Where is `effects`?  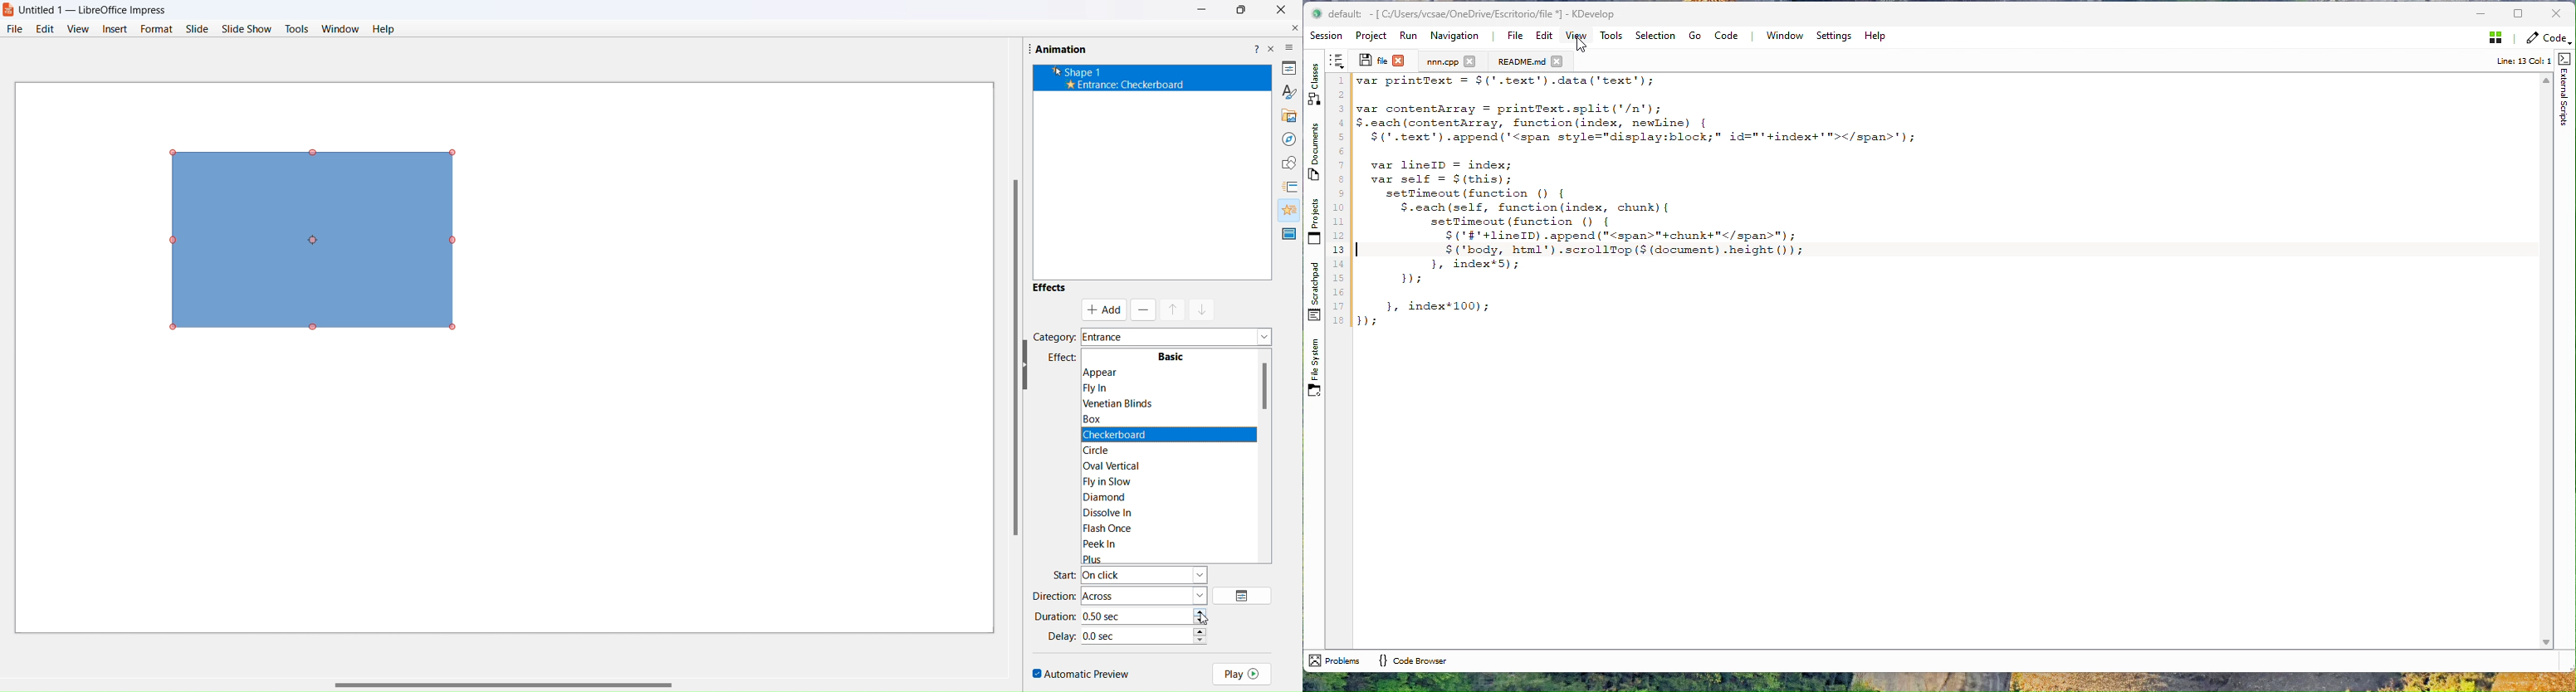 effects is located at coordinates (1055, 358).